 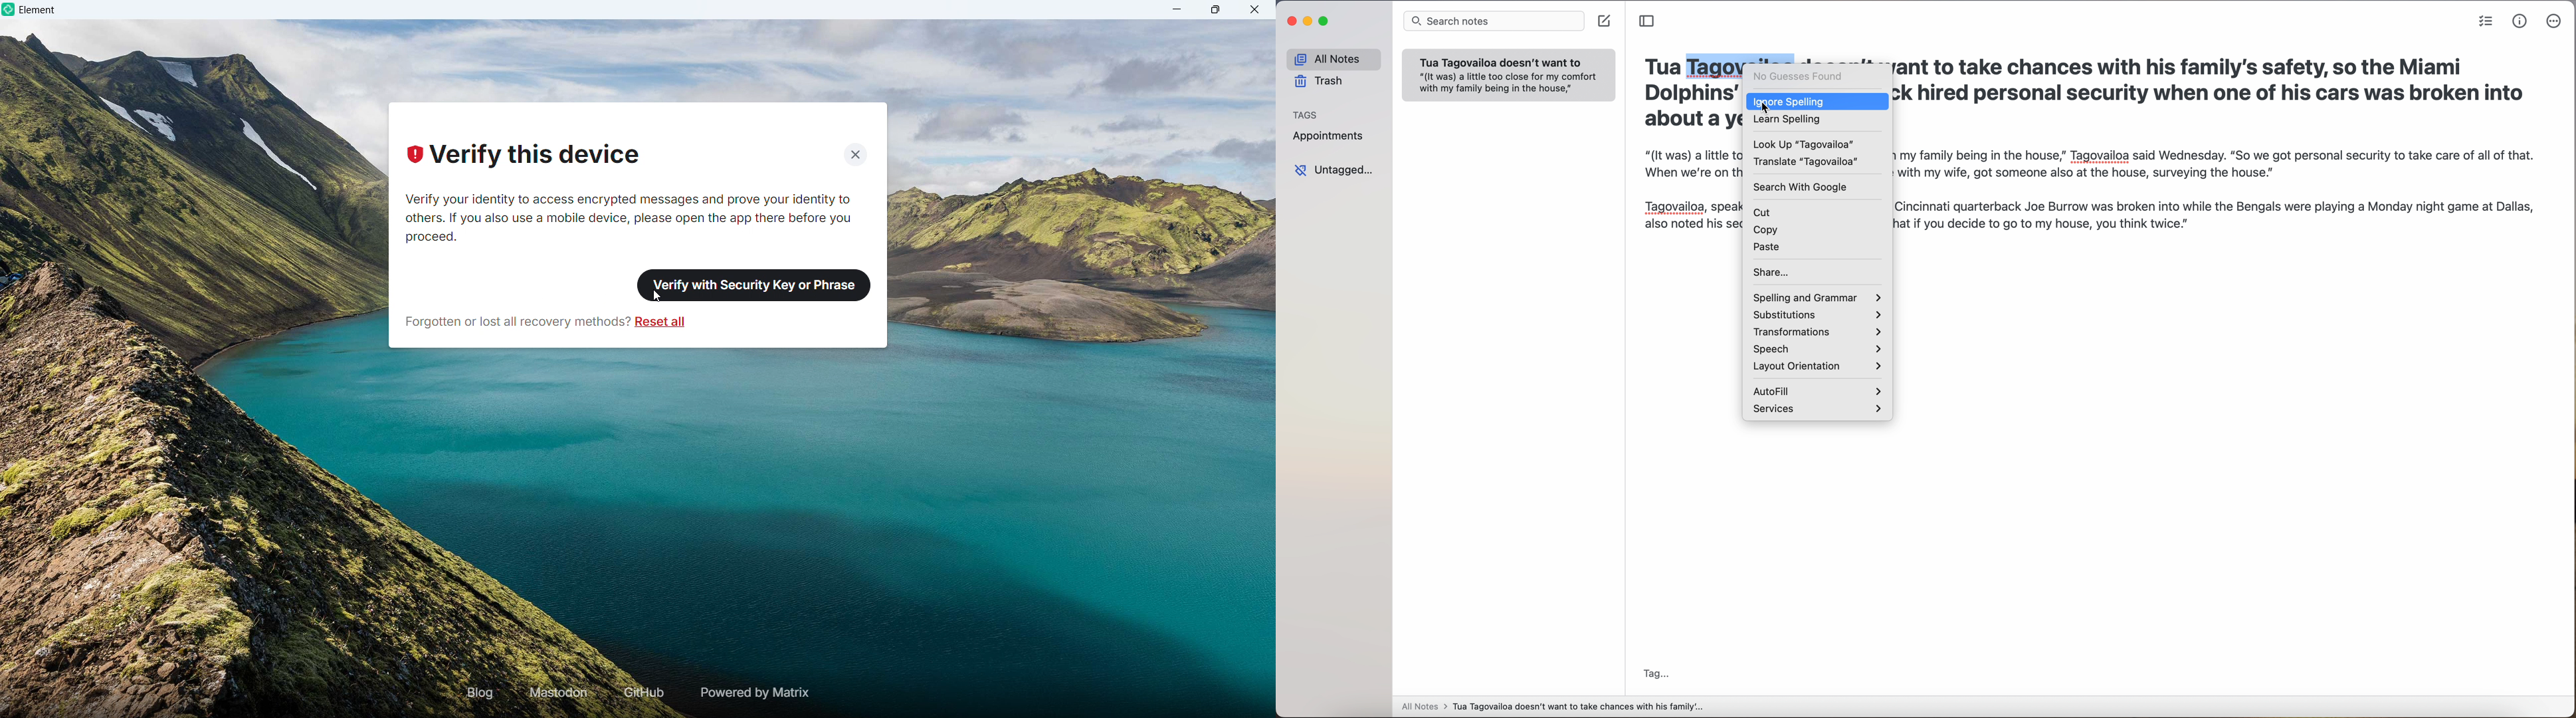 What do you see at coordinates (1333, 58) in the screenshot?
I see `all notes` at bounding box center [1333, 58].